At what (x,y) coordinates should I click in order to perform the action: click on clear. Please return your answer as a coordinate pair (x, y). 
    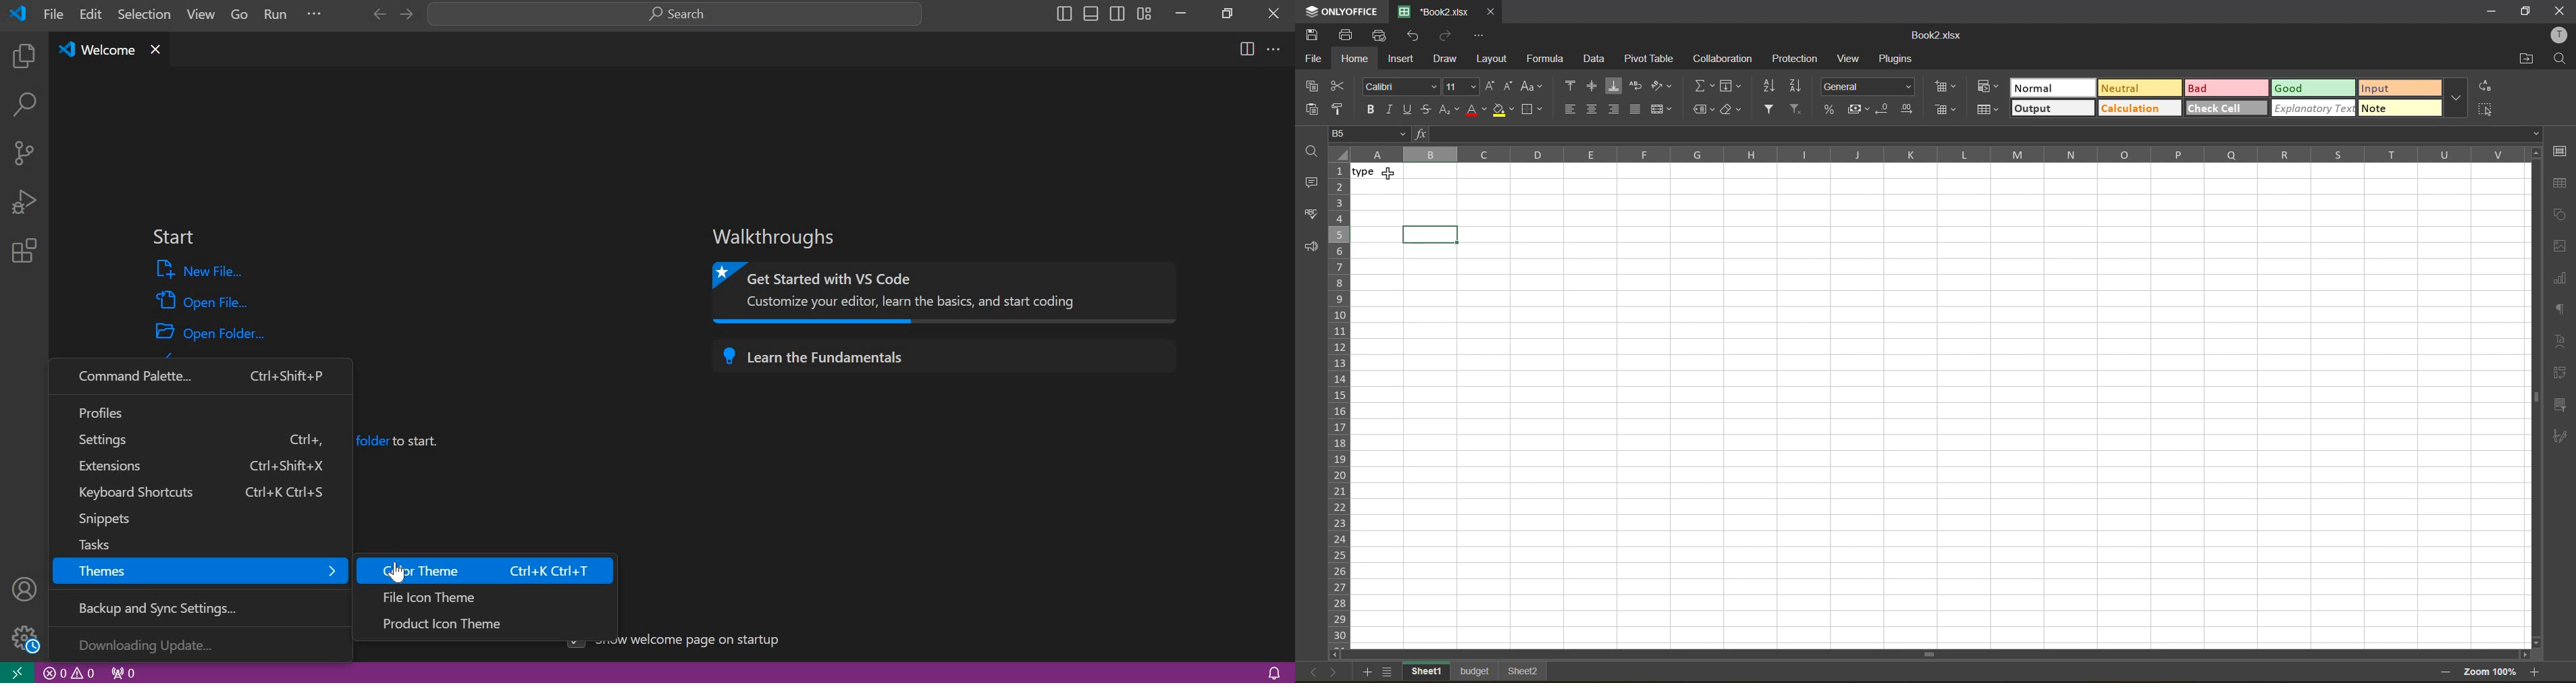
    Looking at the image, I should click on (1730, 111).